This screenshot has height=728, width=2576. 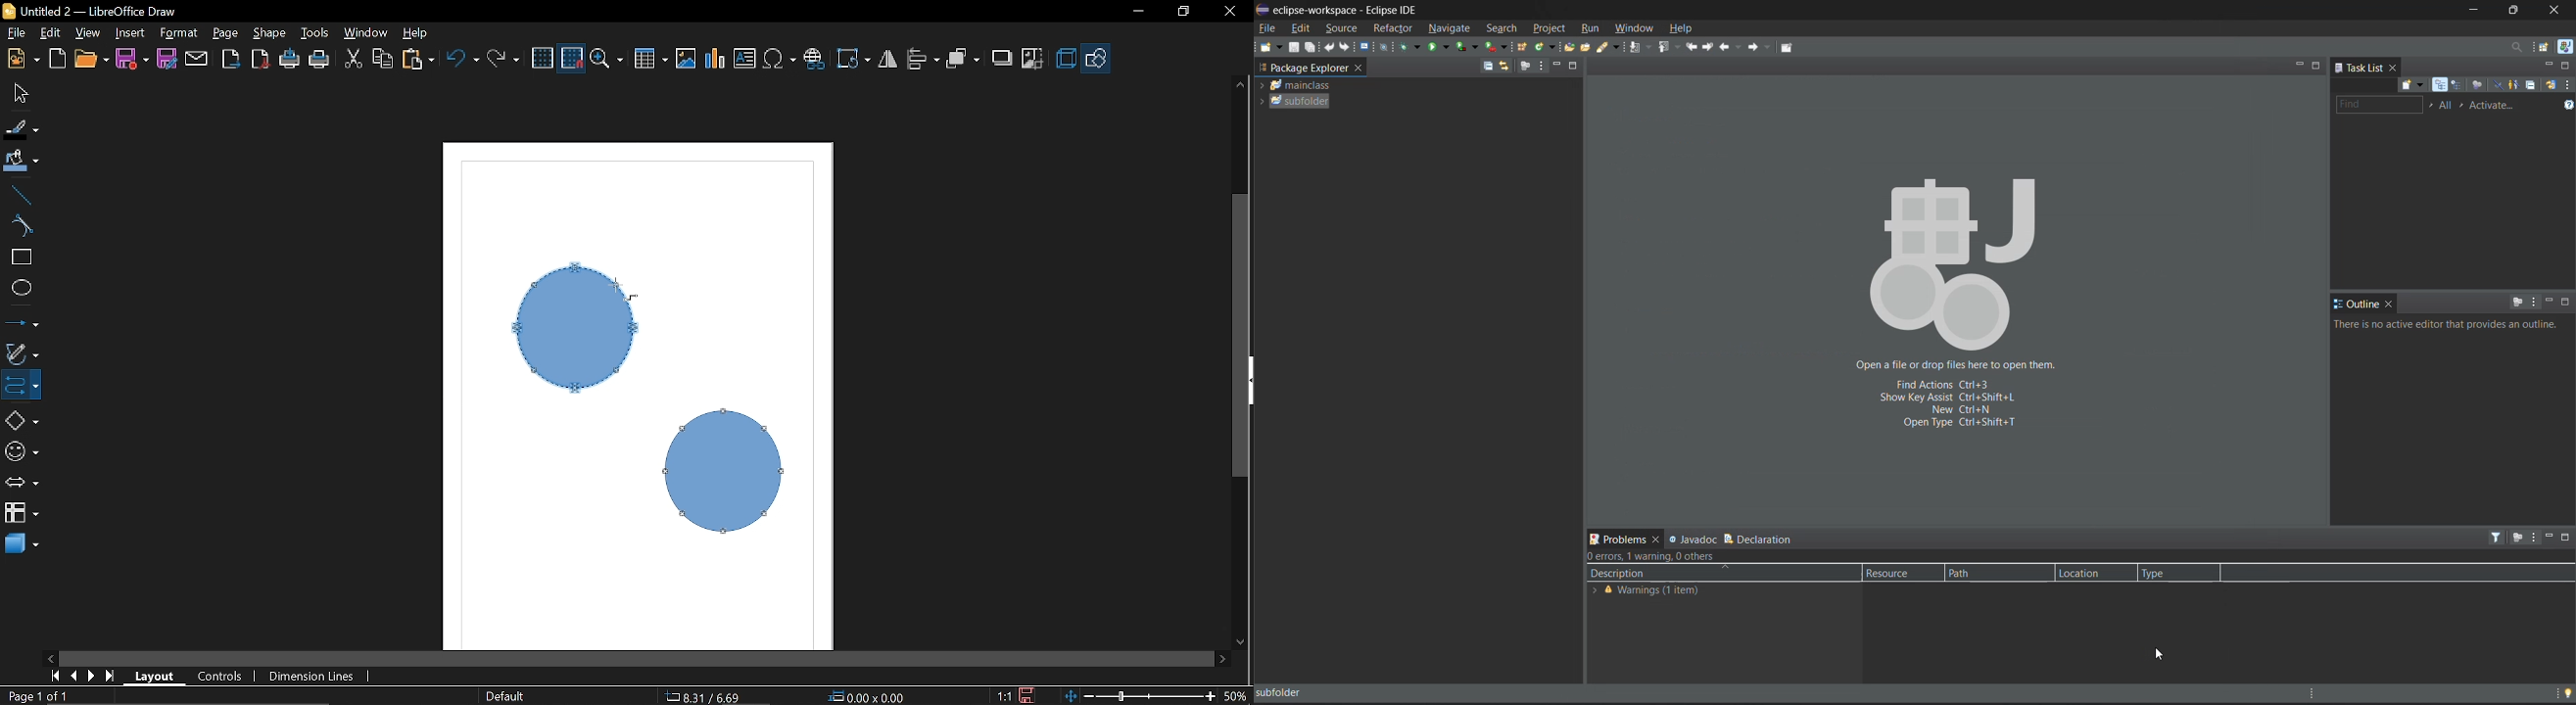 I want to click on COnnector, so click(x=21, y=385).